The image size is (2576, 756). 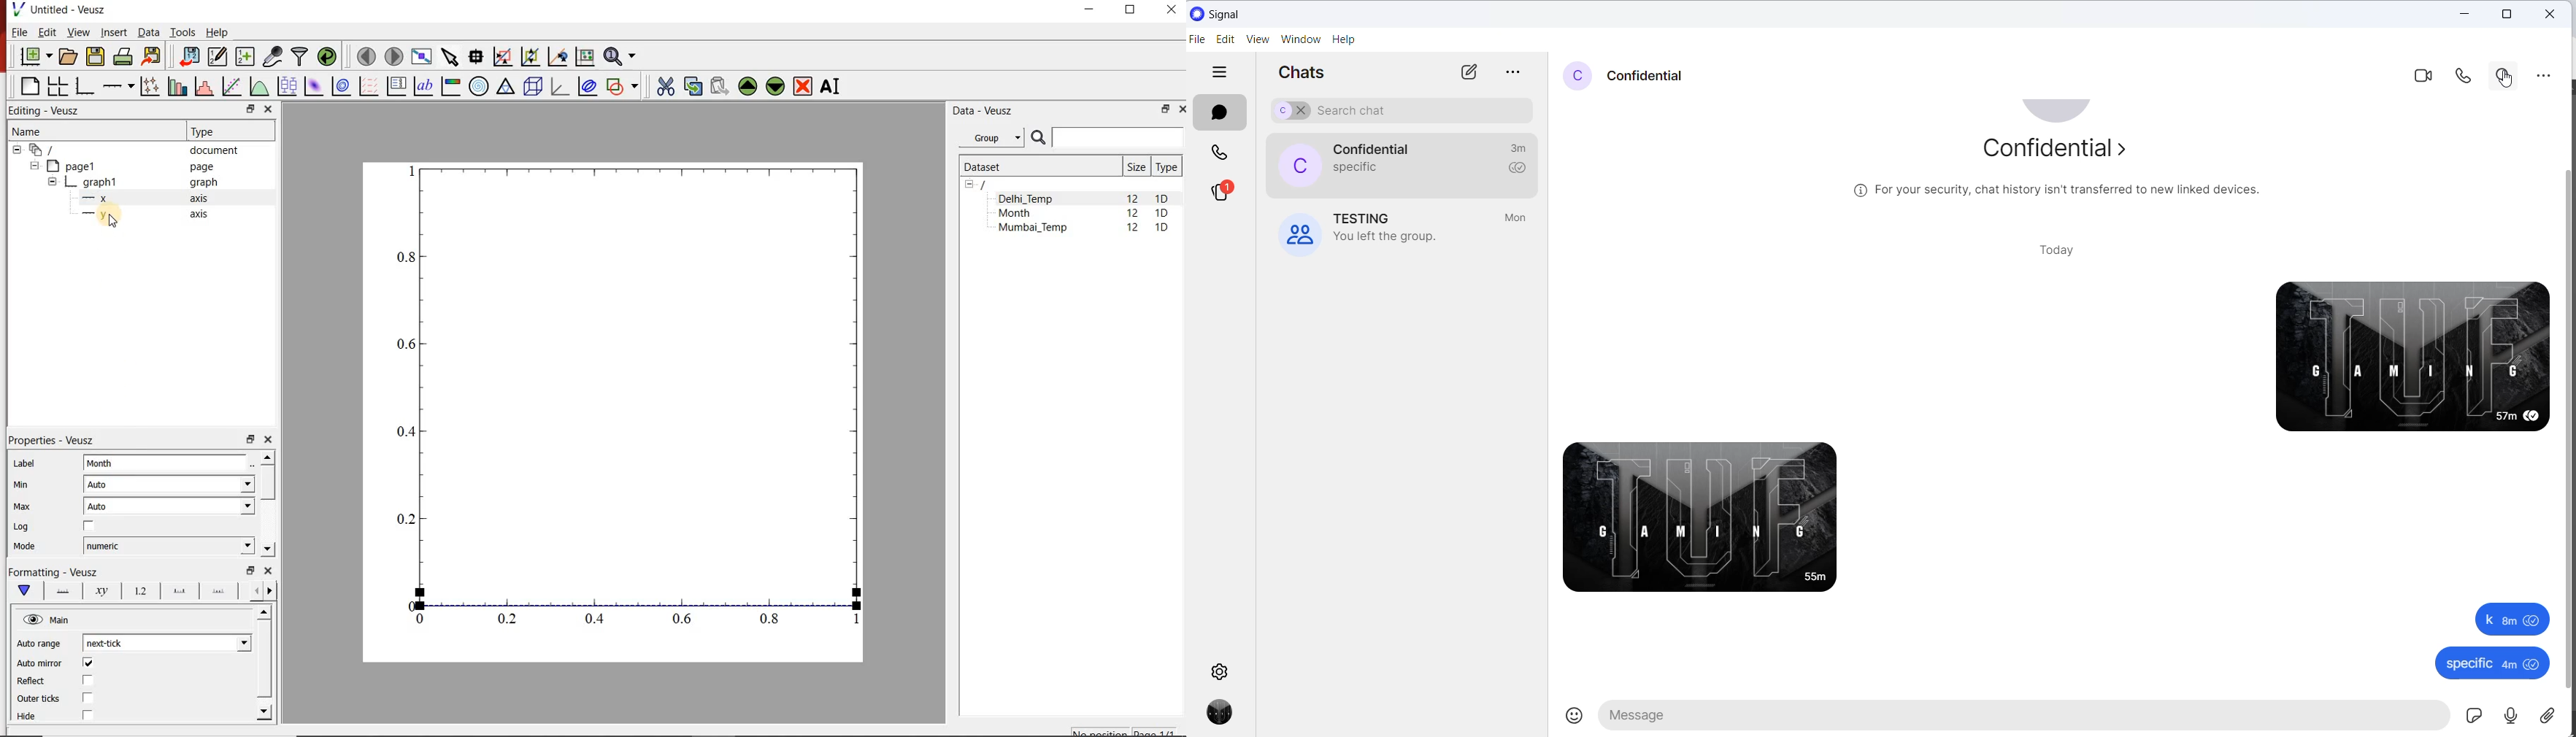 What do you see at coordinates (148, 87) in the screenshot?
I see `plot points with lines and errorbars` at bounding box center [148, 87].